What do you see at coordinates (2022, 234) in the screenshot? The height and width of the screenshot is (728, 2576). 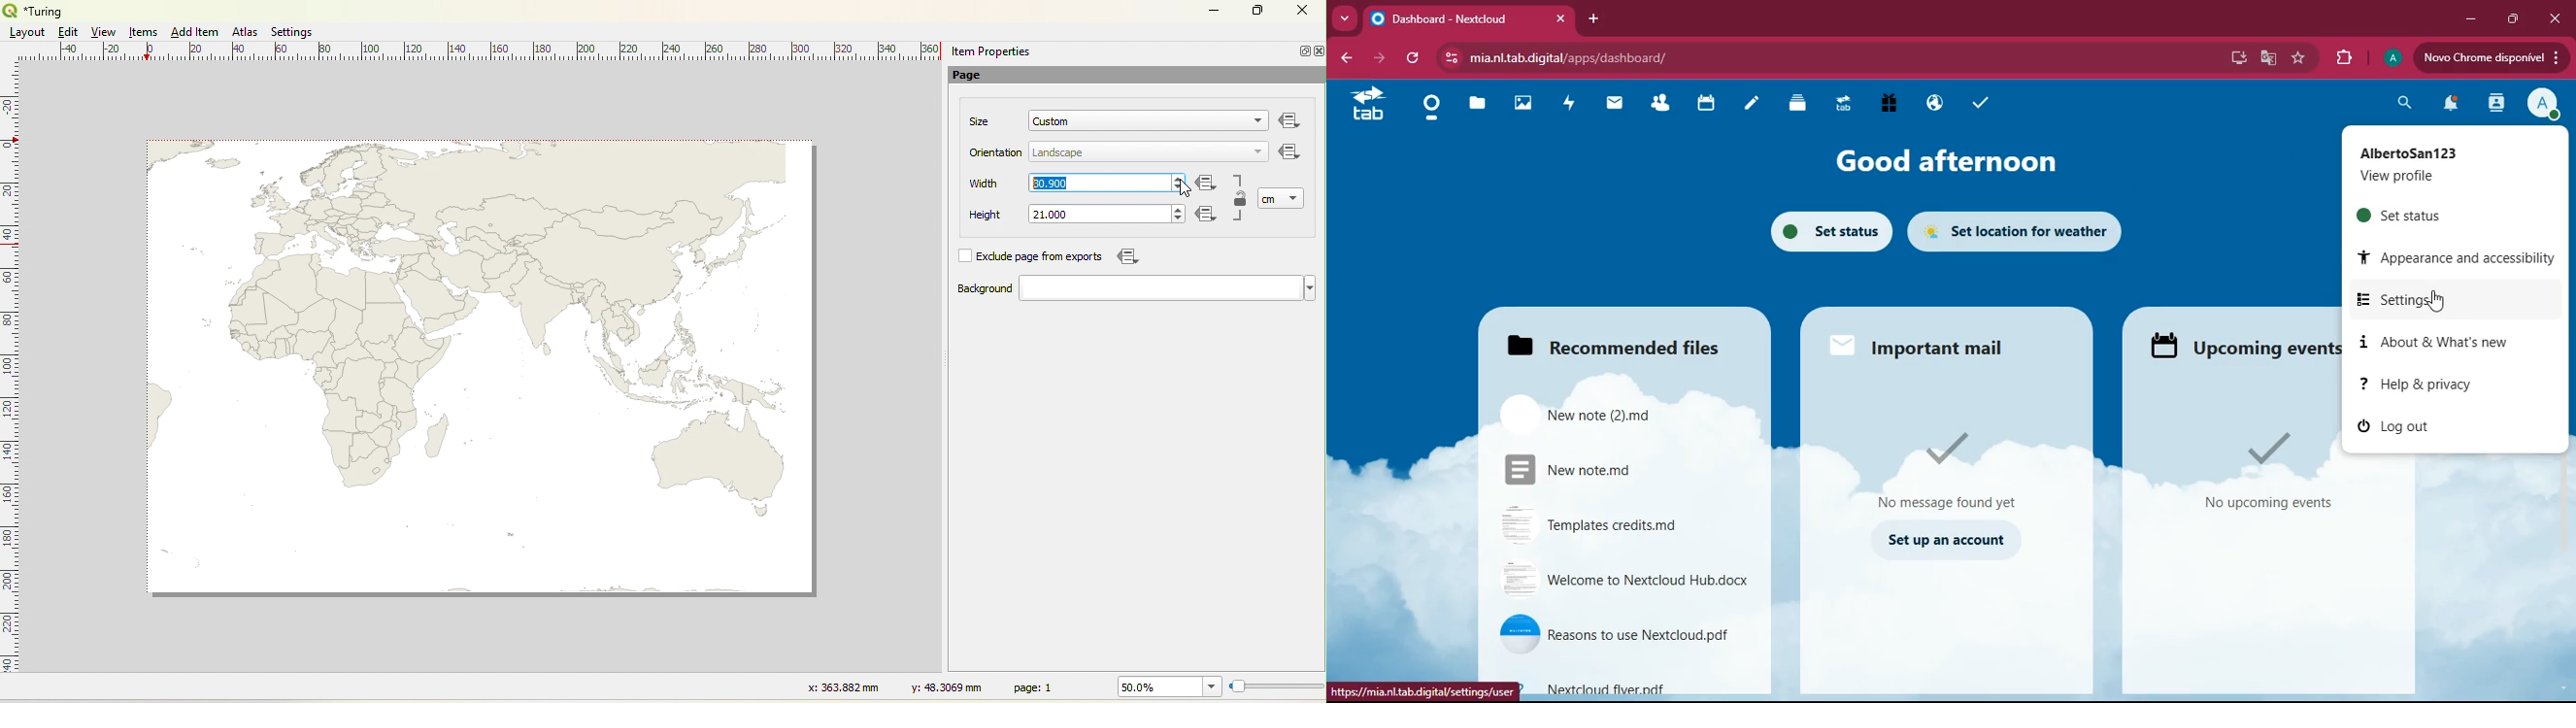 I see `set location` at bounding box center [2022, 234].